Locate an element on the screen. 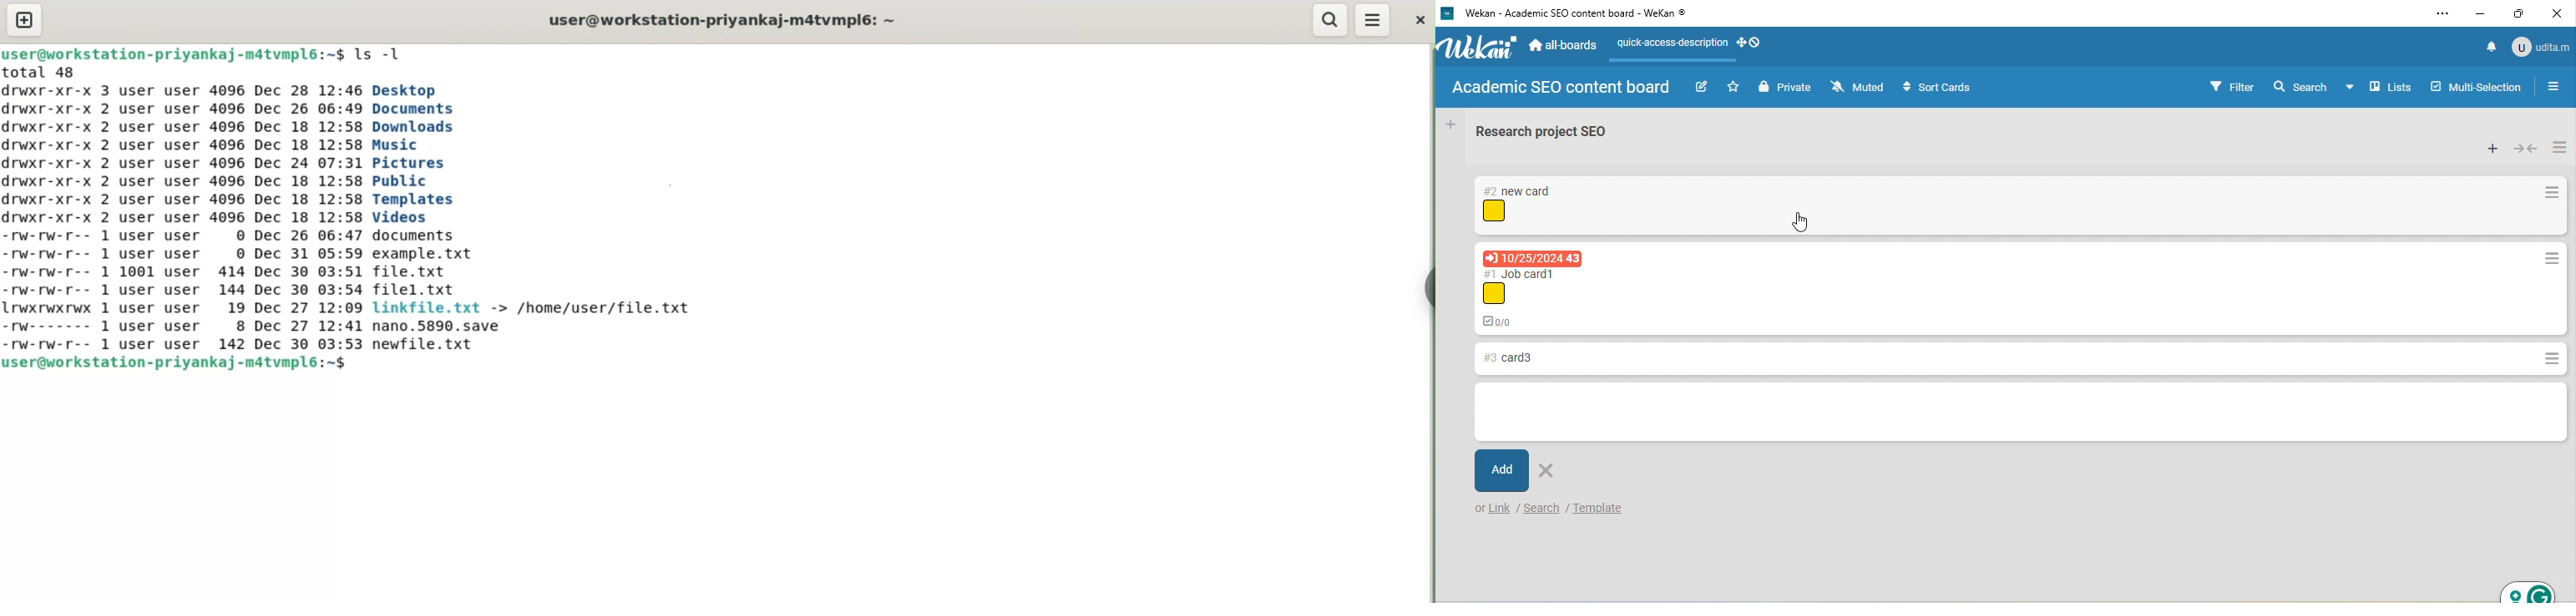 The width and height of the screenshot is (2576, 616). collapse is located at coordinates (2526, 149).